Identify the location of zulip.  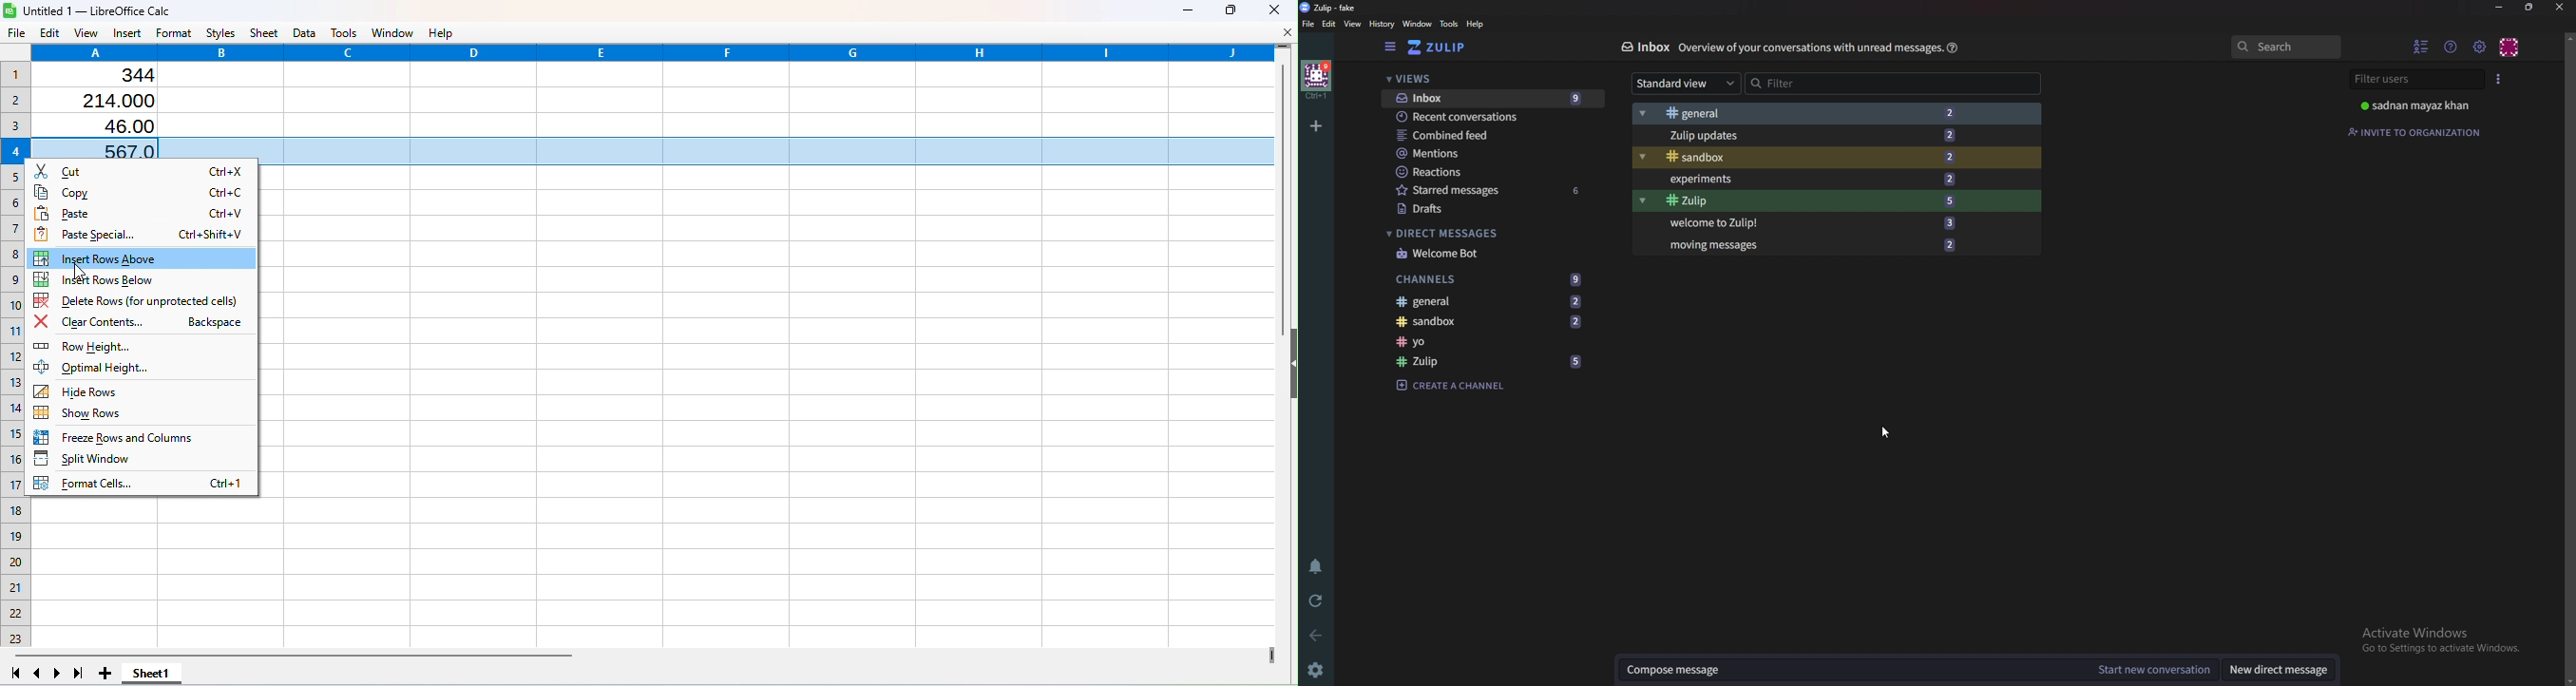
(1495, 362).